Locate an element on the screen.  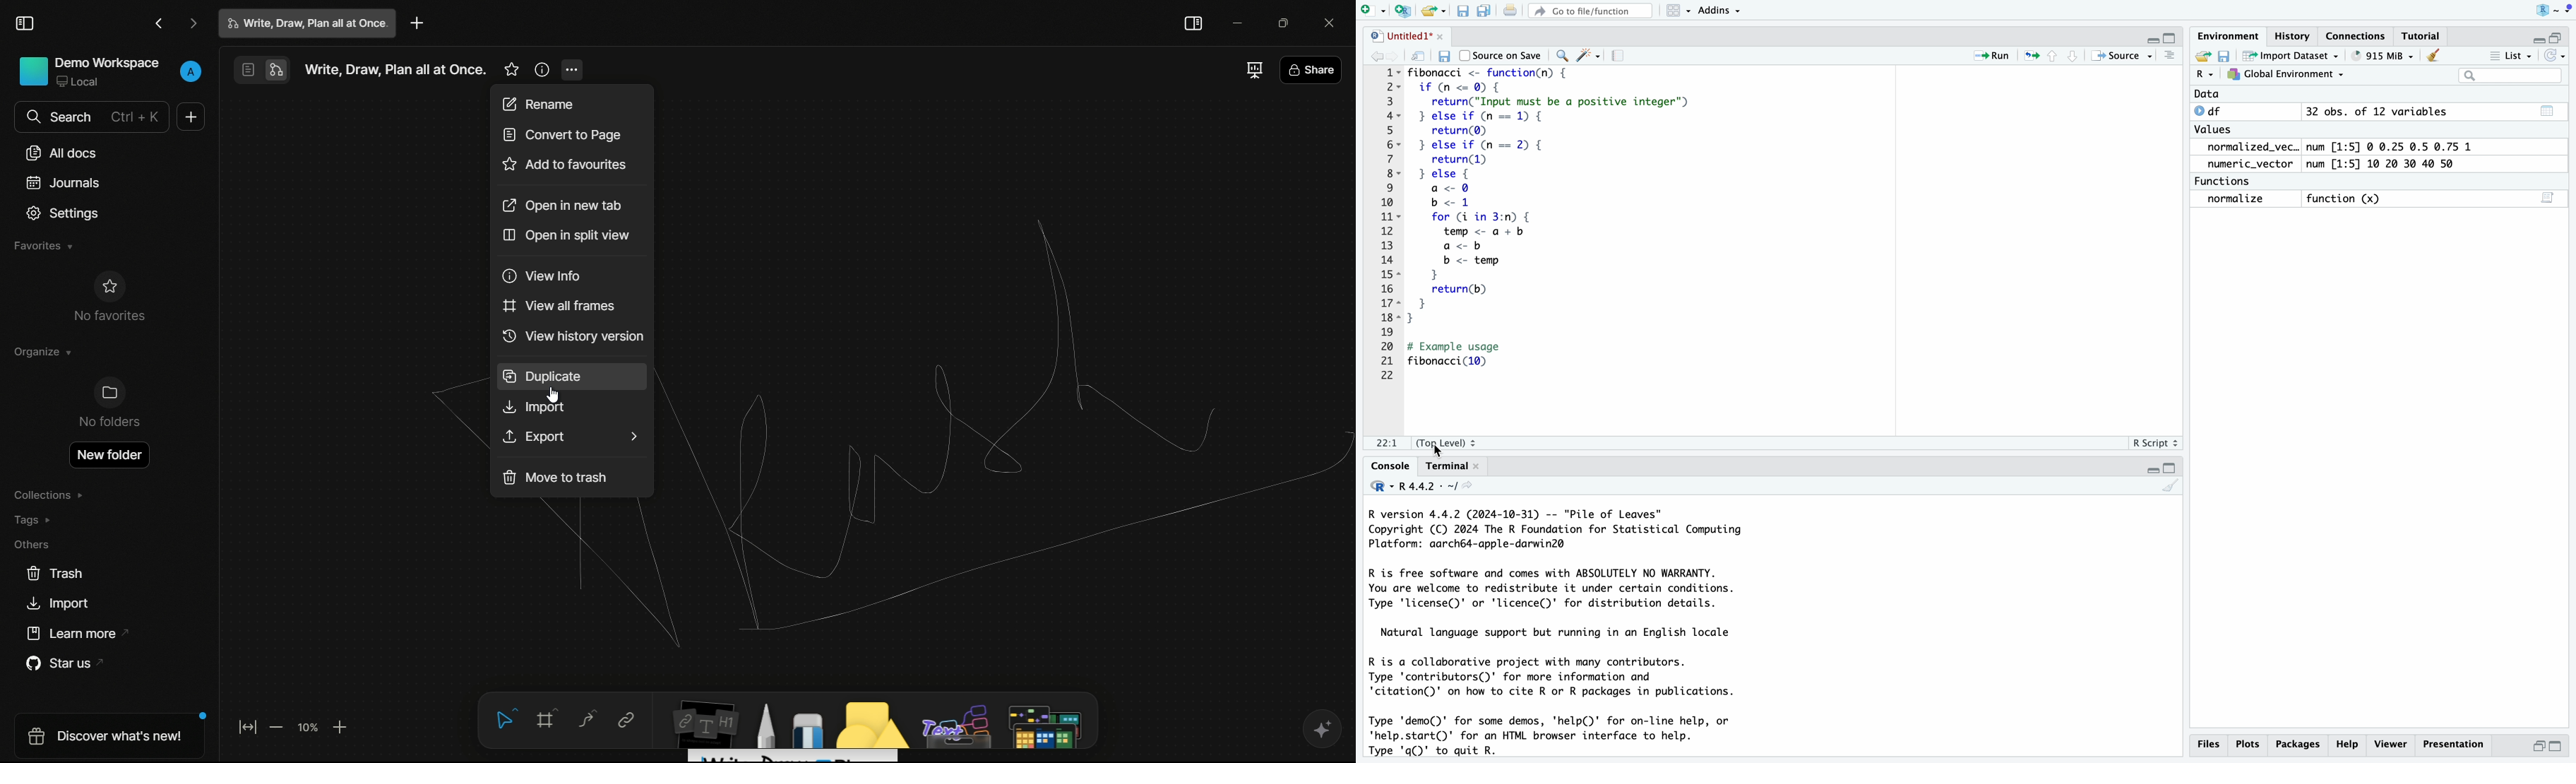
save workspace as is located at coordinates (2228, 57).